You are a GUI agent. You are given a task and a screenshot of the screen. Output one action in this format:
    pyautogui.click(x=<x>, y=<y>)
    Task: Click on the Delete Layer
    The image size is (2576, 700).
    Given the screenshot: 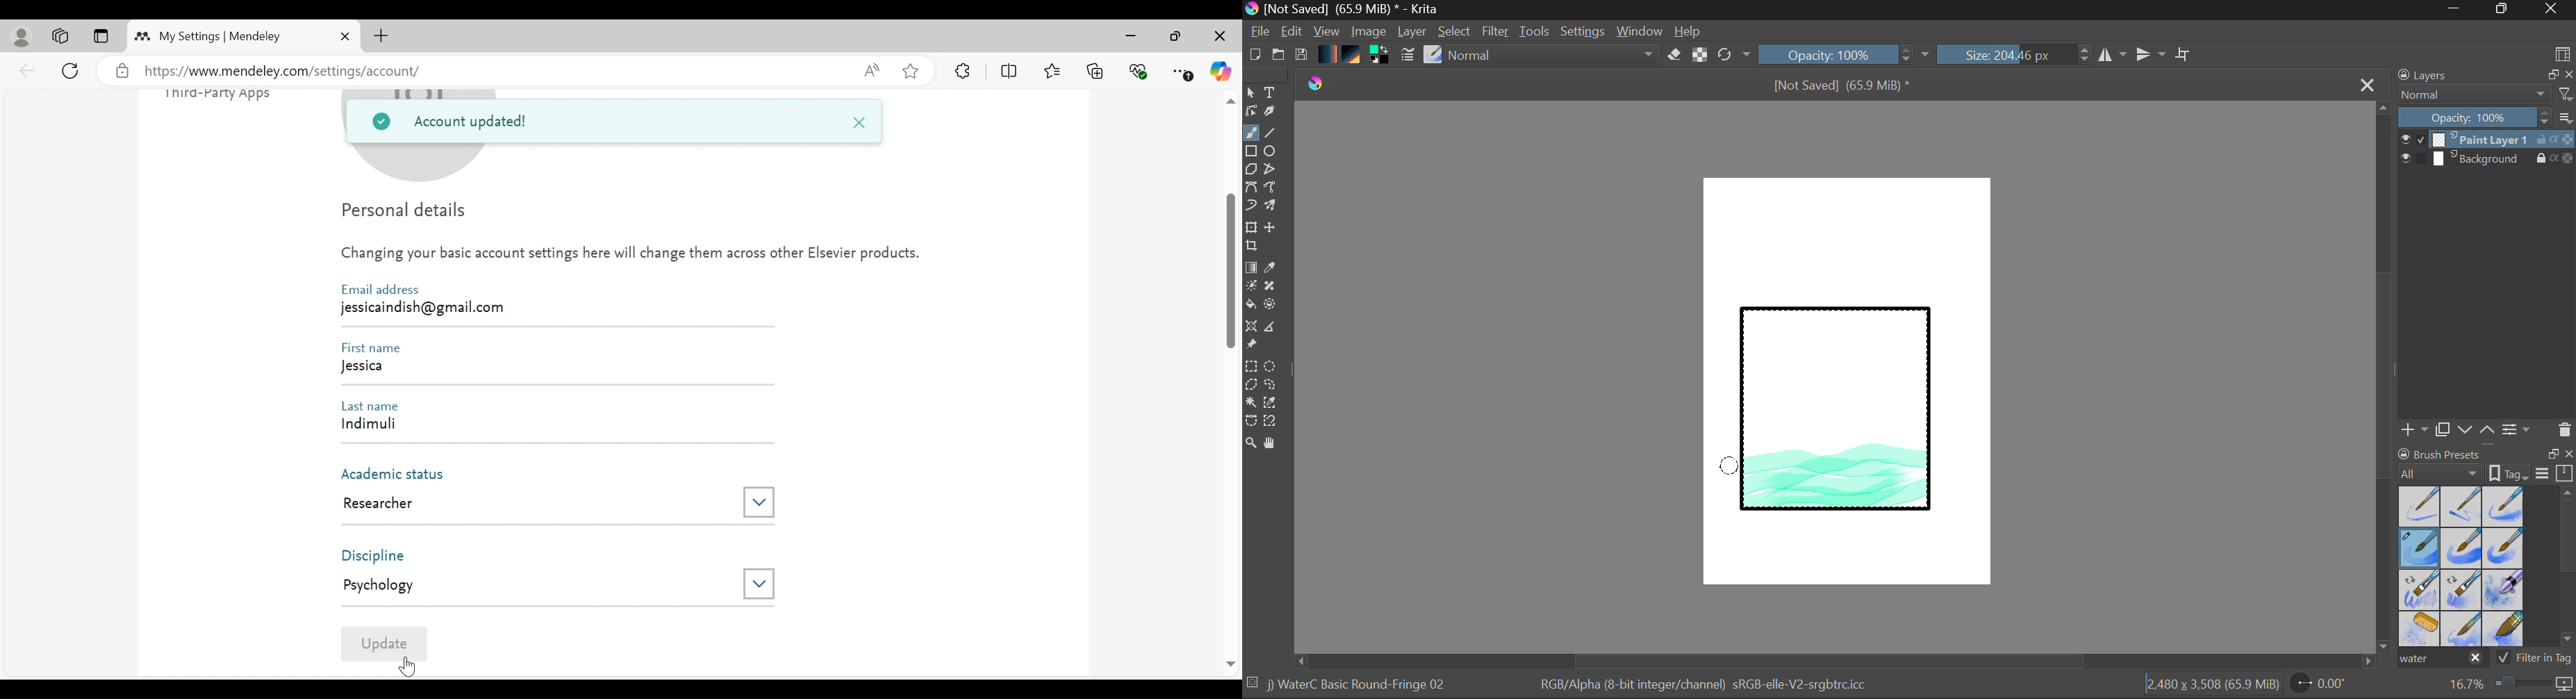 What is the action you would take?
    pyautogui.click(x=2565, y=430)
    